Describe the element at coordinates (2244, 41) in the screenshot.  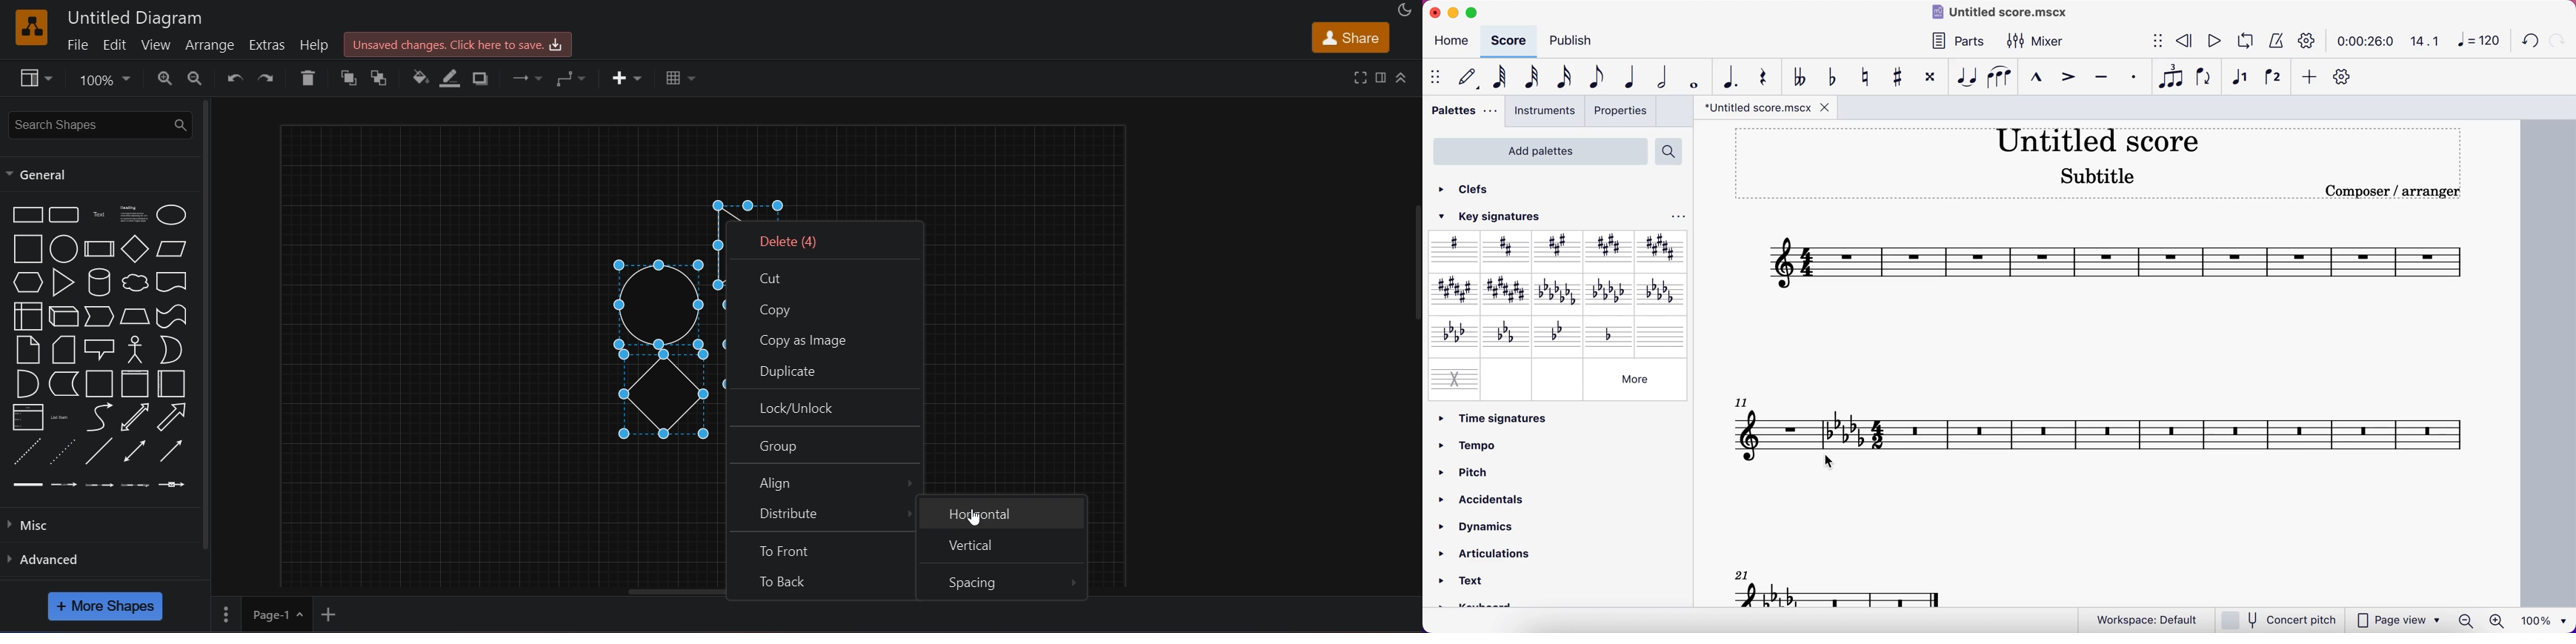
I see `loop playback` at that location.